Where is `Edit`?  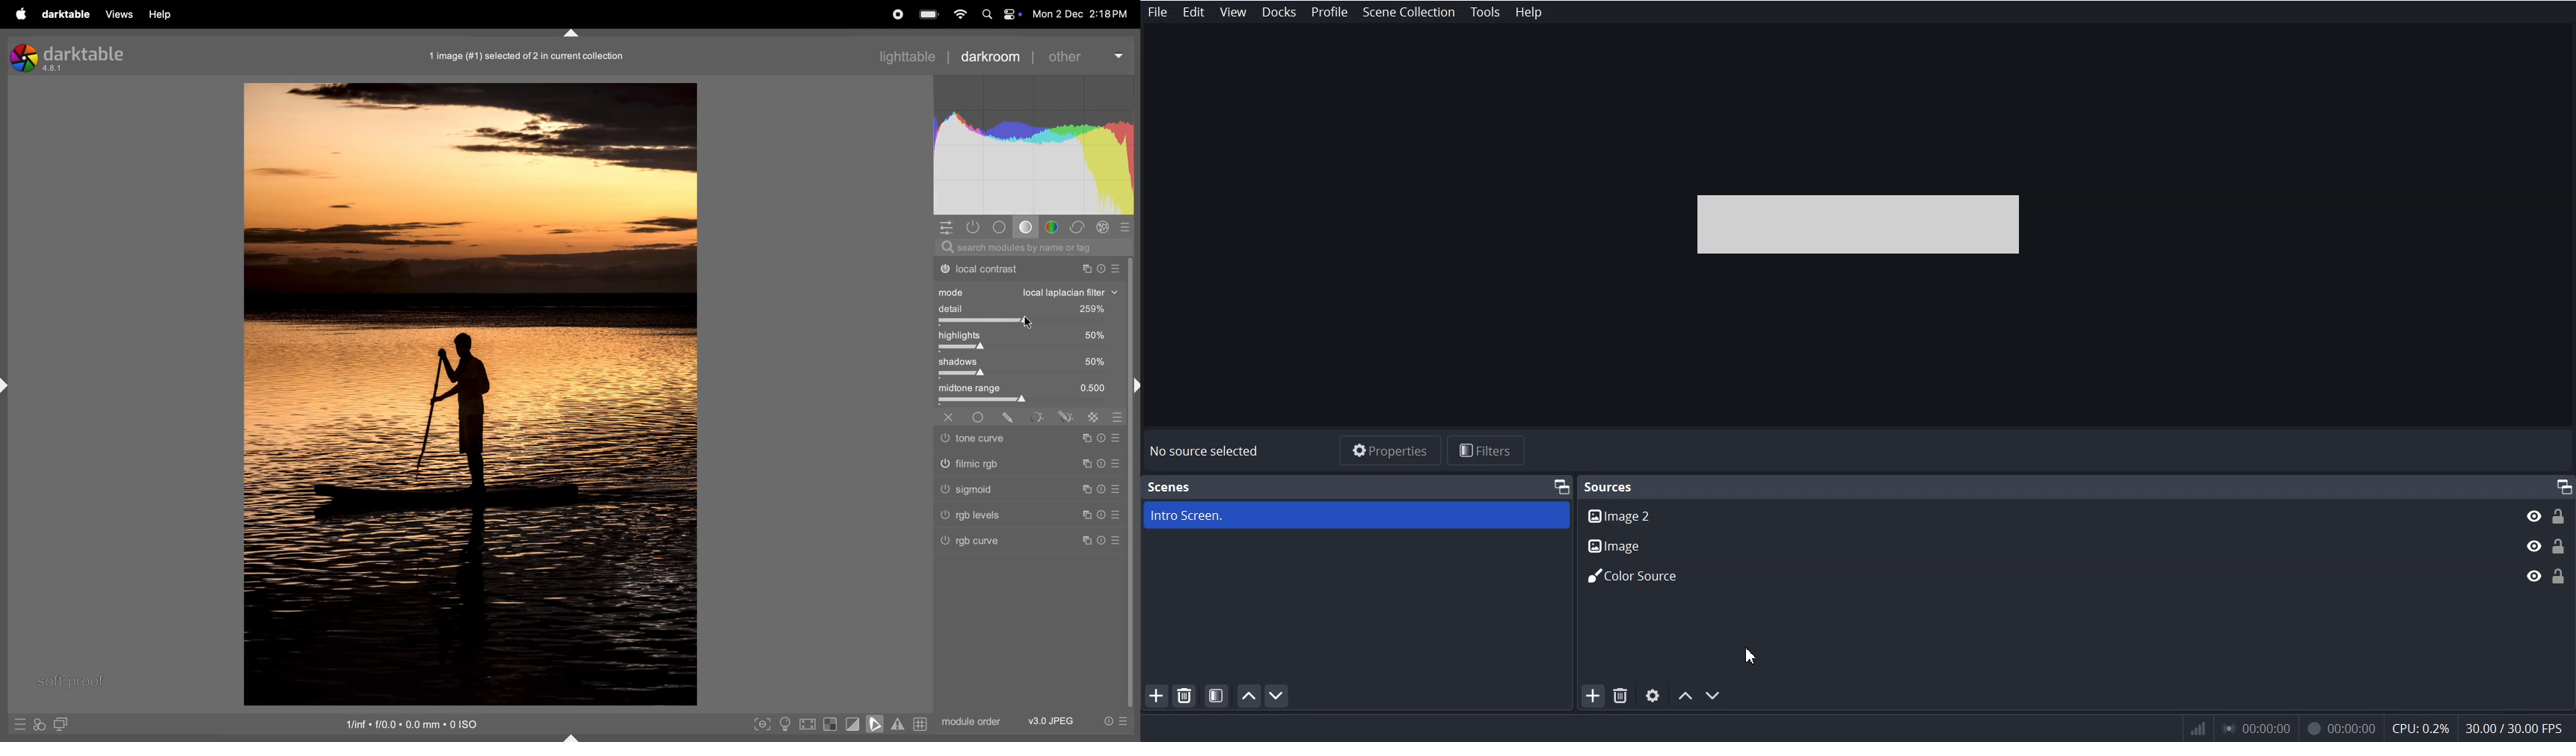
Edit is located at coordinates (1194, 12).